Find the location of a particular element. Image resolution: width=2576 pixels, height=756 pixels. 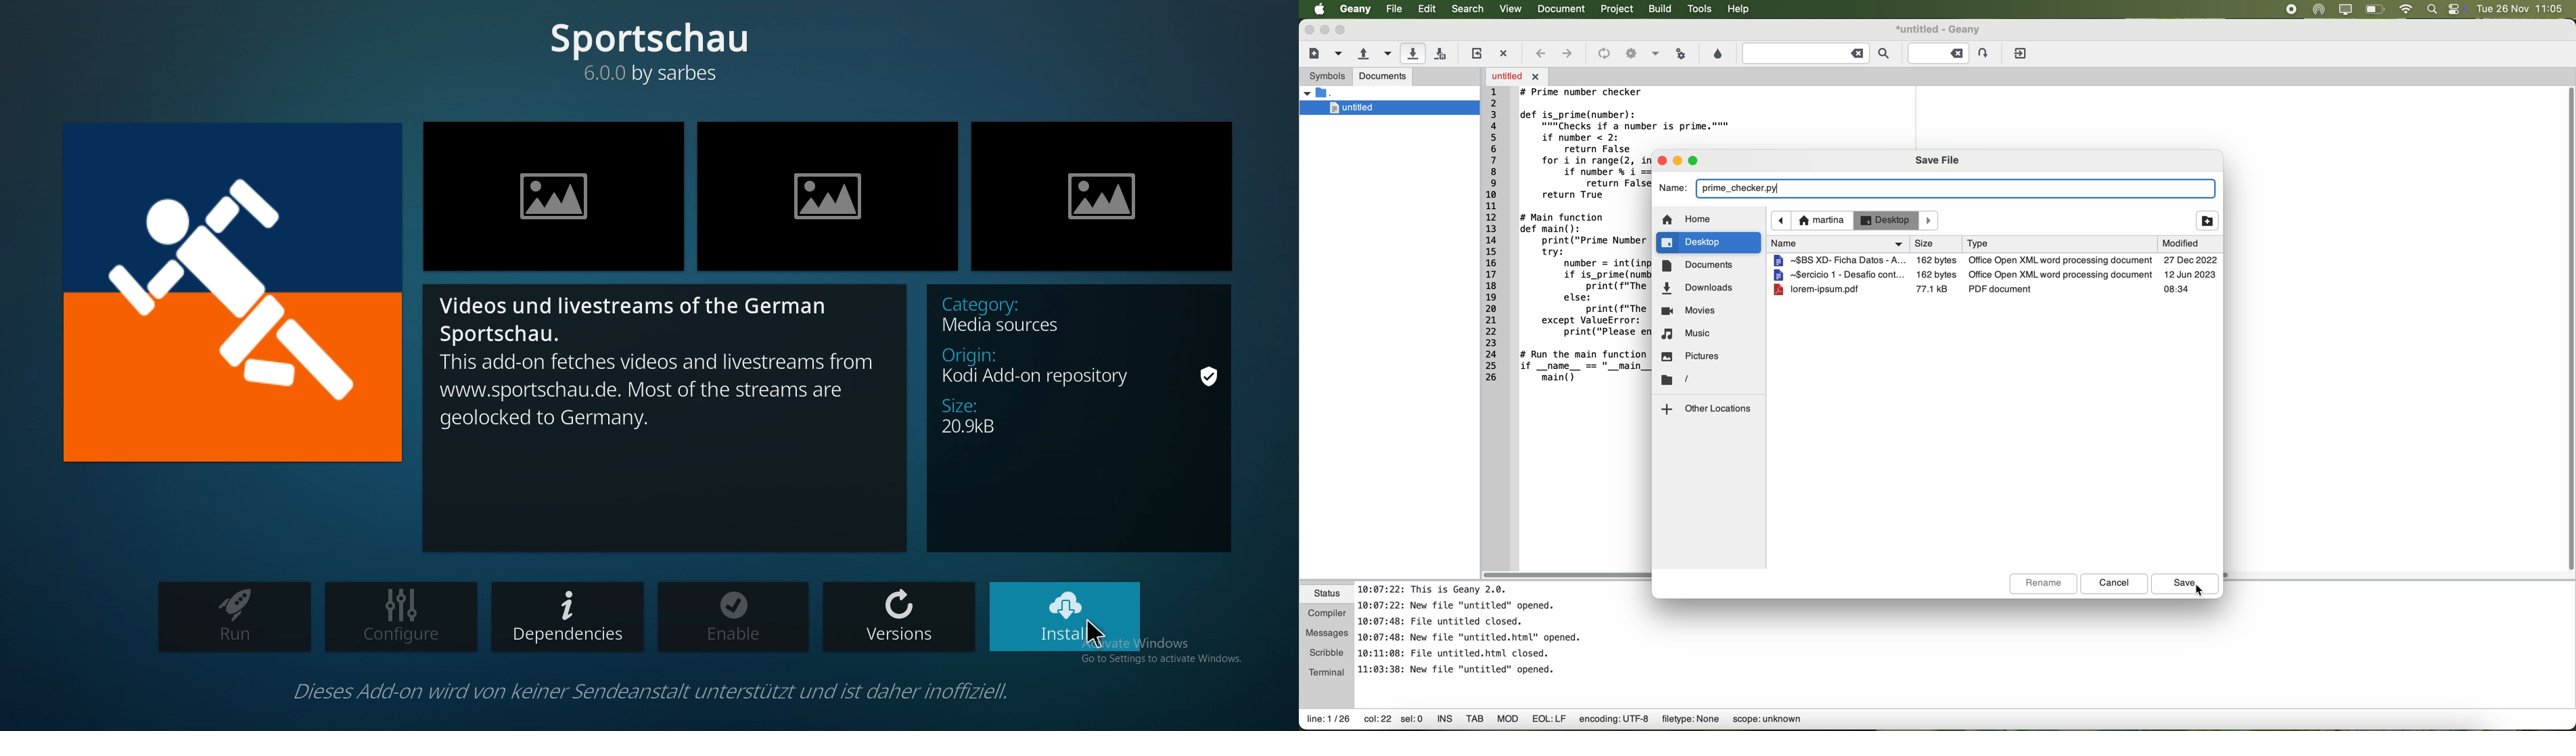

run is located at coordinates (232, 616).